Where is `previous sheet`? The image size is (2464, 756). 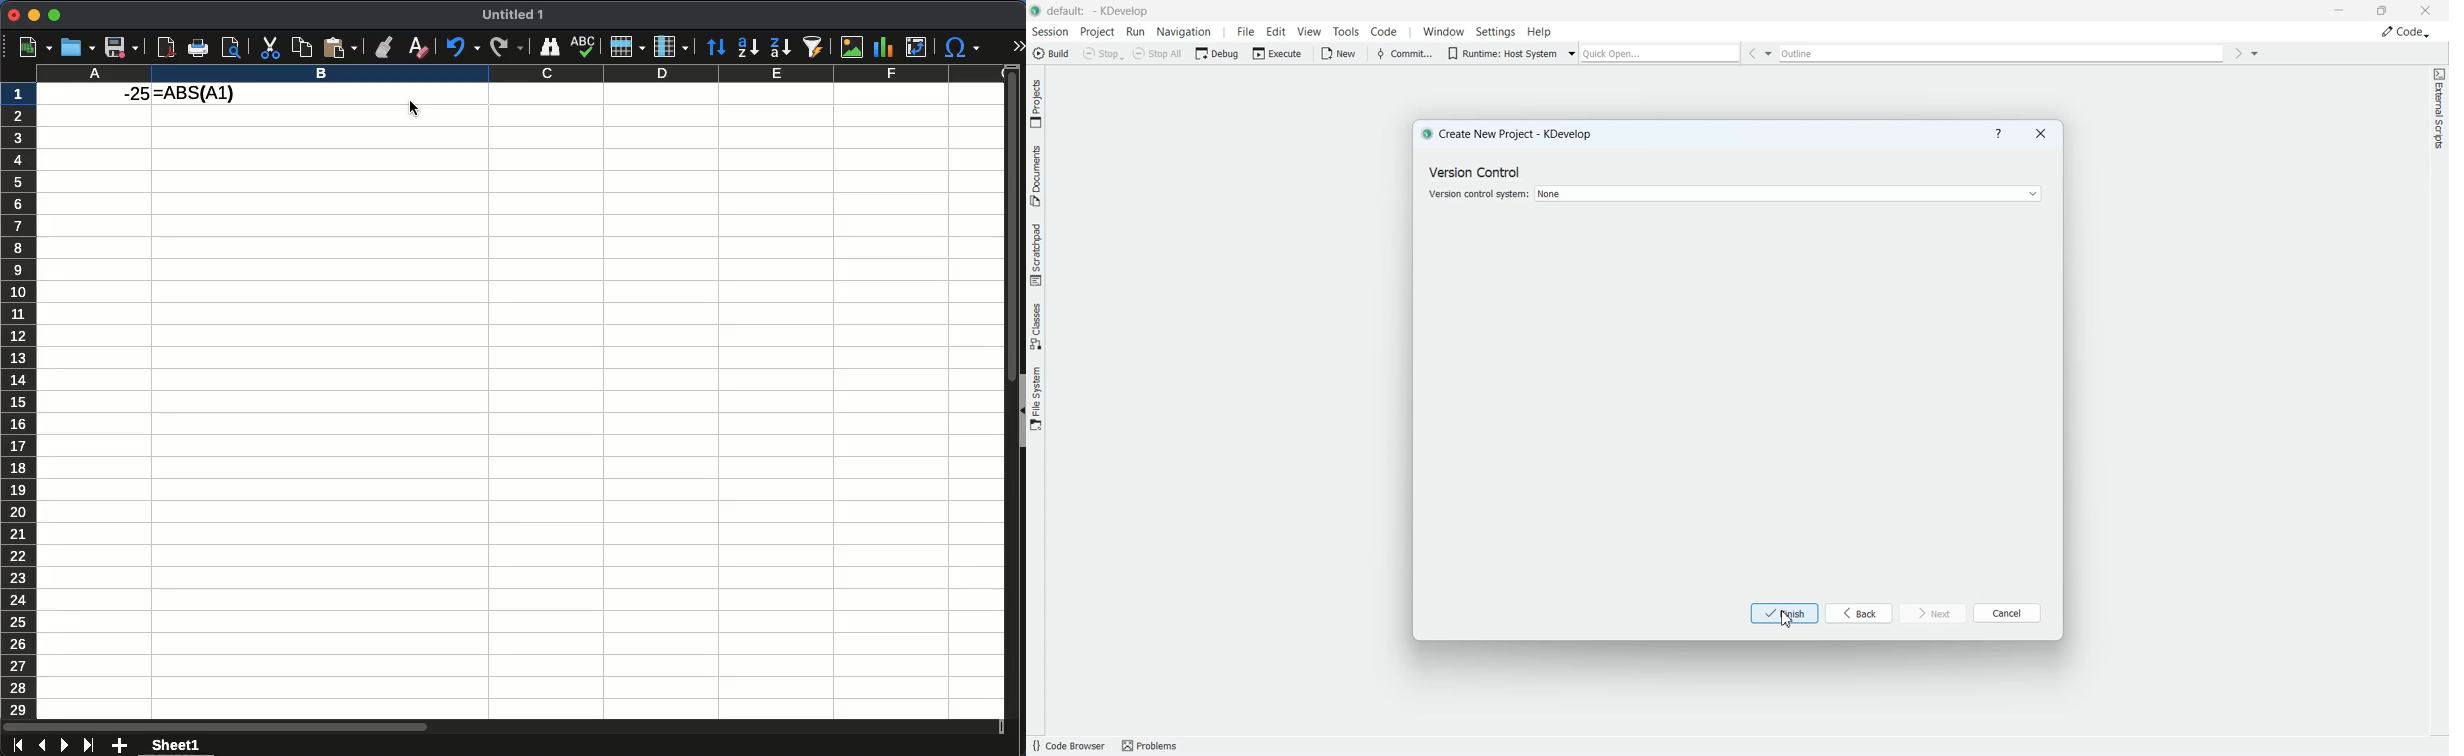 previous sheet is located at coordinates (44, 746).